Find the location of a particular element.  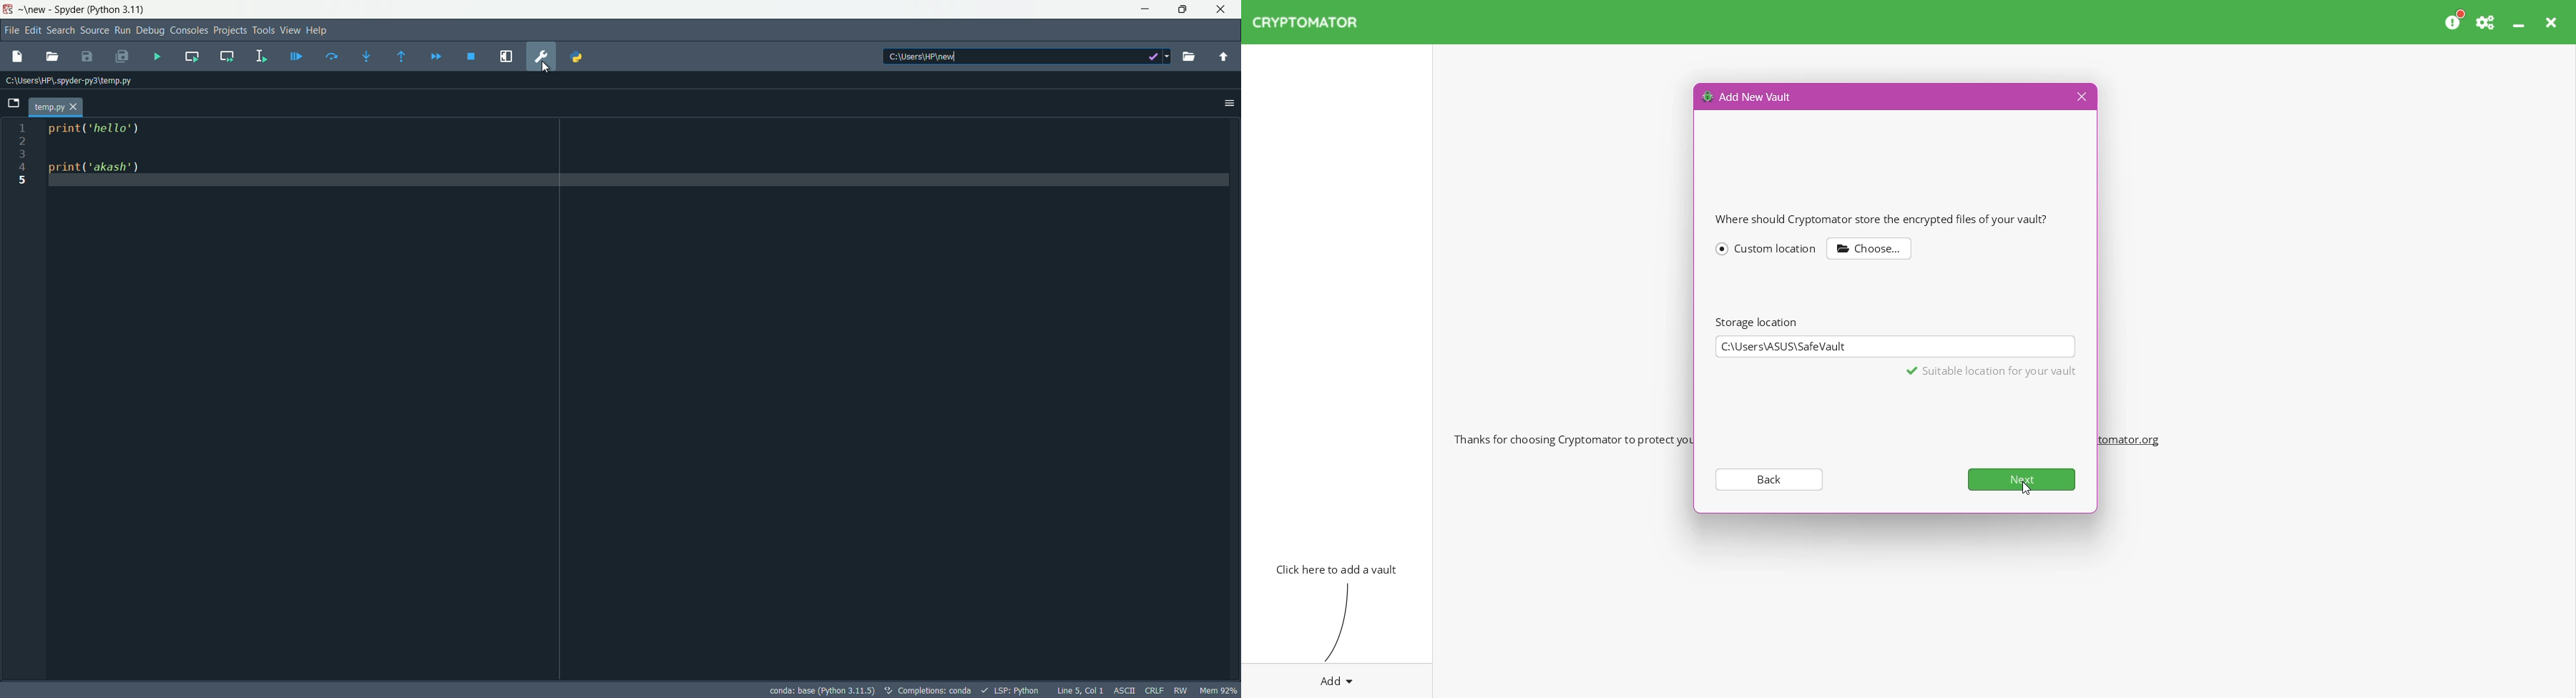

run current cell and go to the next one is located at coordinates (224, 55).